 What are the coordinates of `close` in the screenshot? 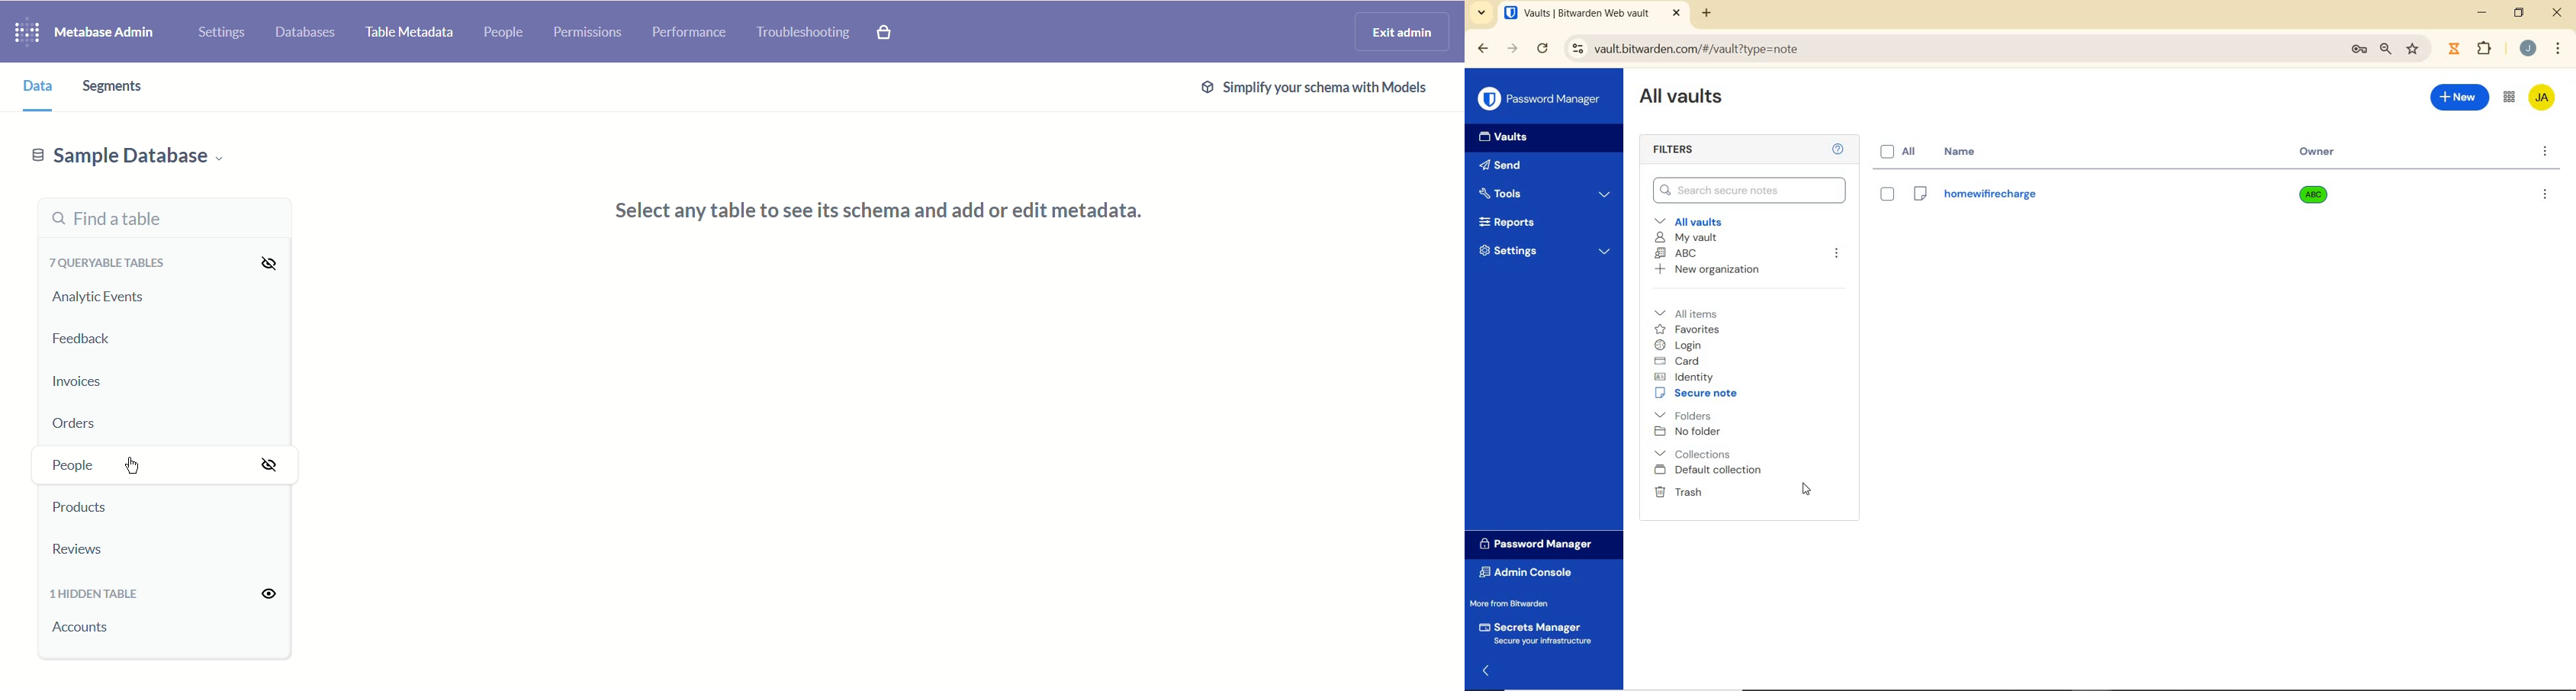 It's located at (2558, 12).